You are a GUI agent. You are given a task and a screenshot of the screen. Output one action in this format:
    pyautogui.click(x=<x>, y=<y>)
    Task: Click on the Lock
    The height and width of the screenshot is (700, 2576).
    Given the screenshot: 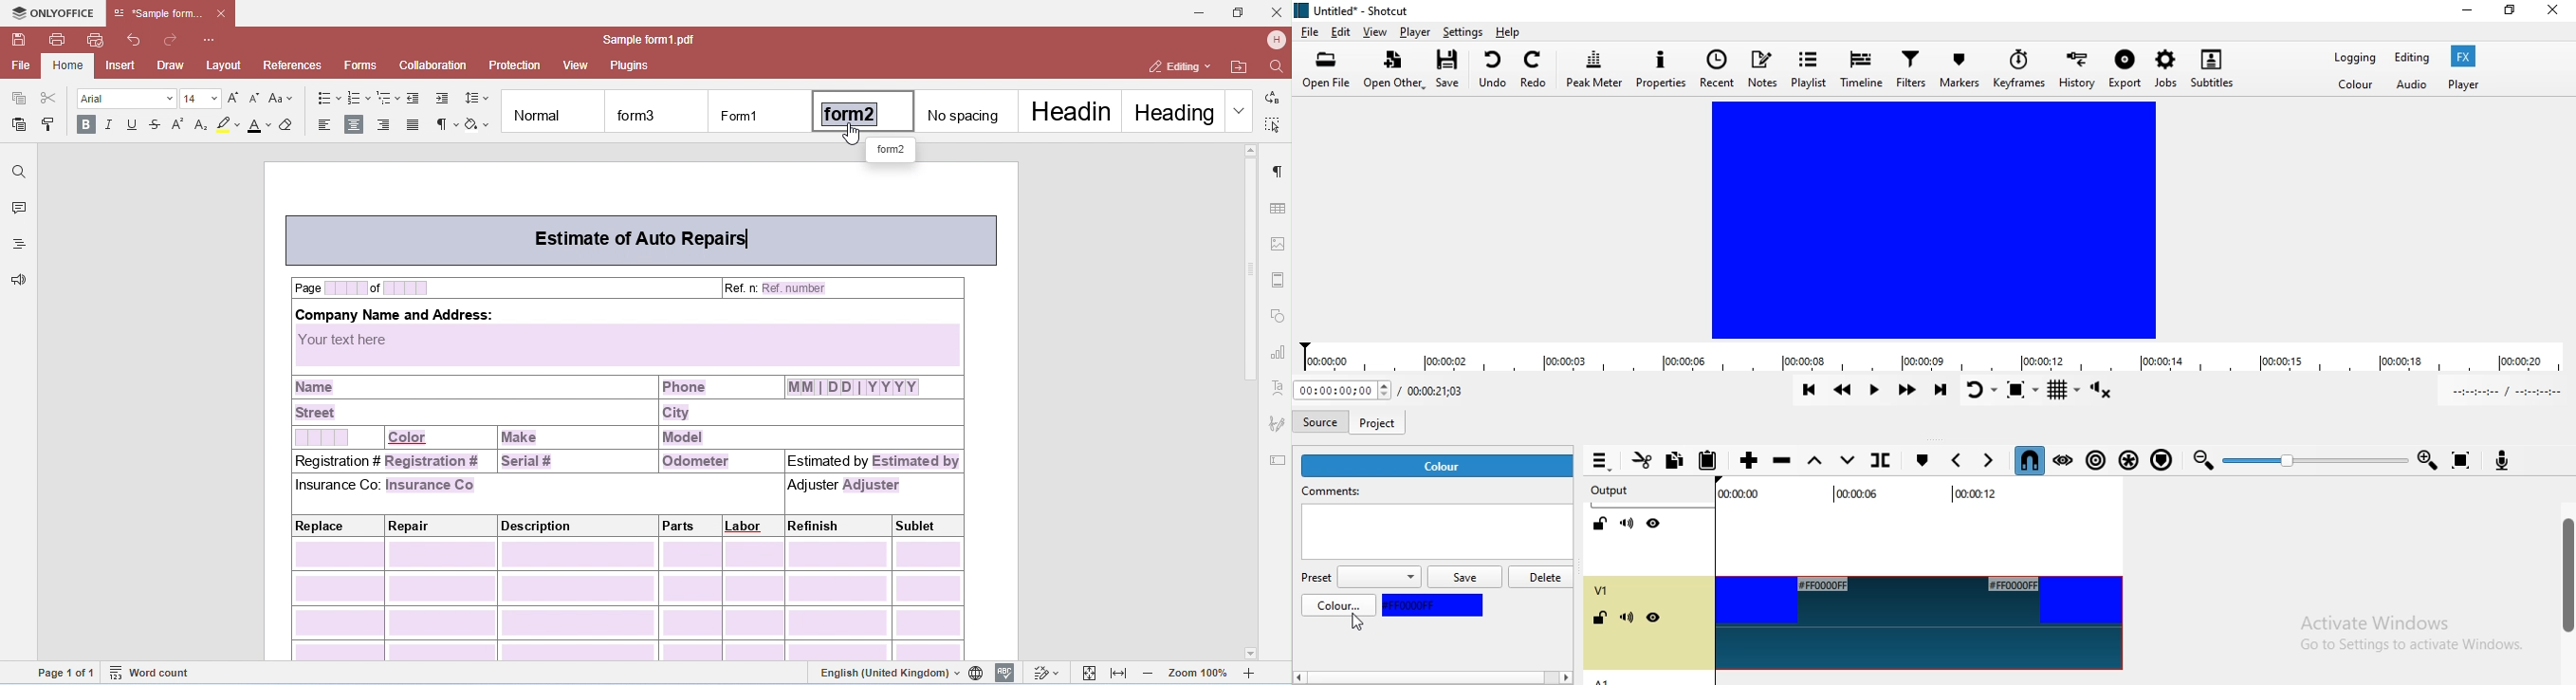 What is the action you would take?
    pyautogui.click(x=1600, y=524)
    